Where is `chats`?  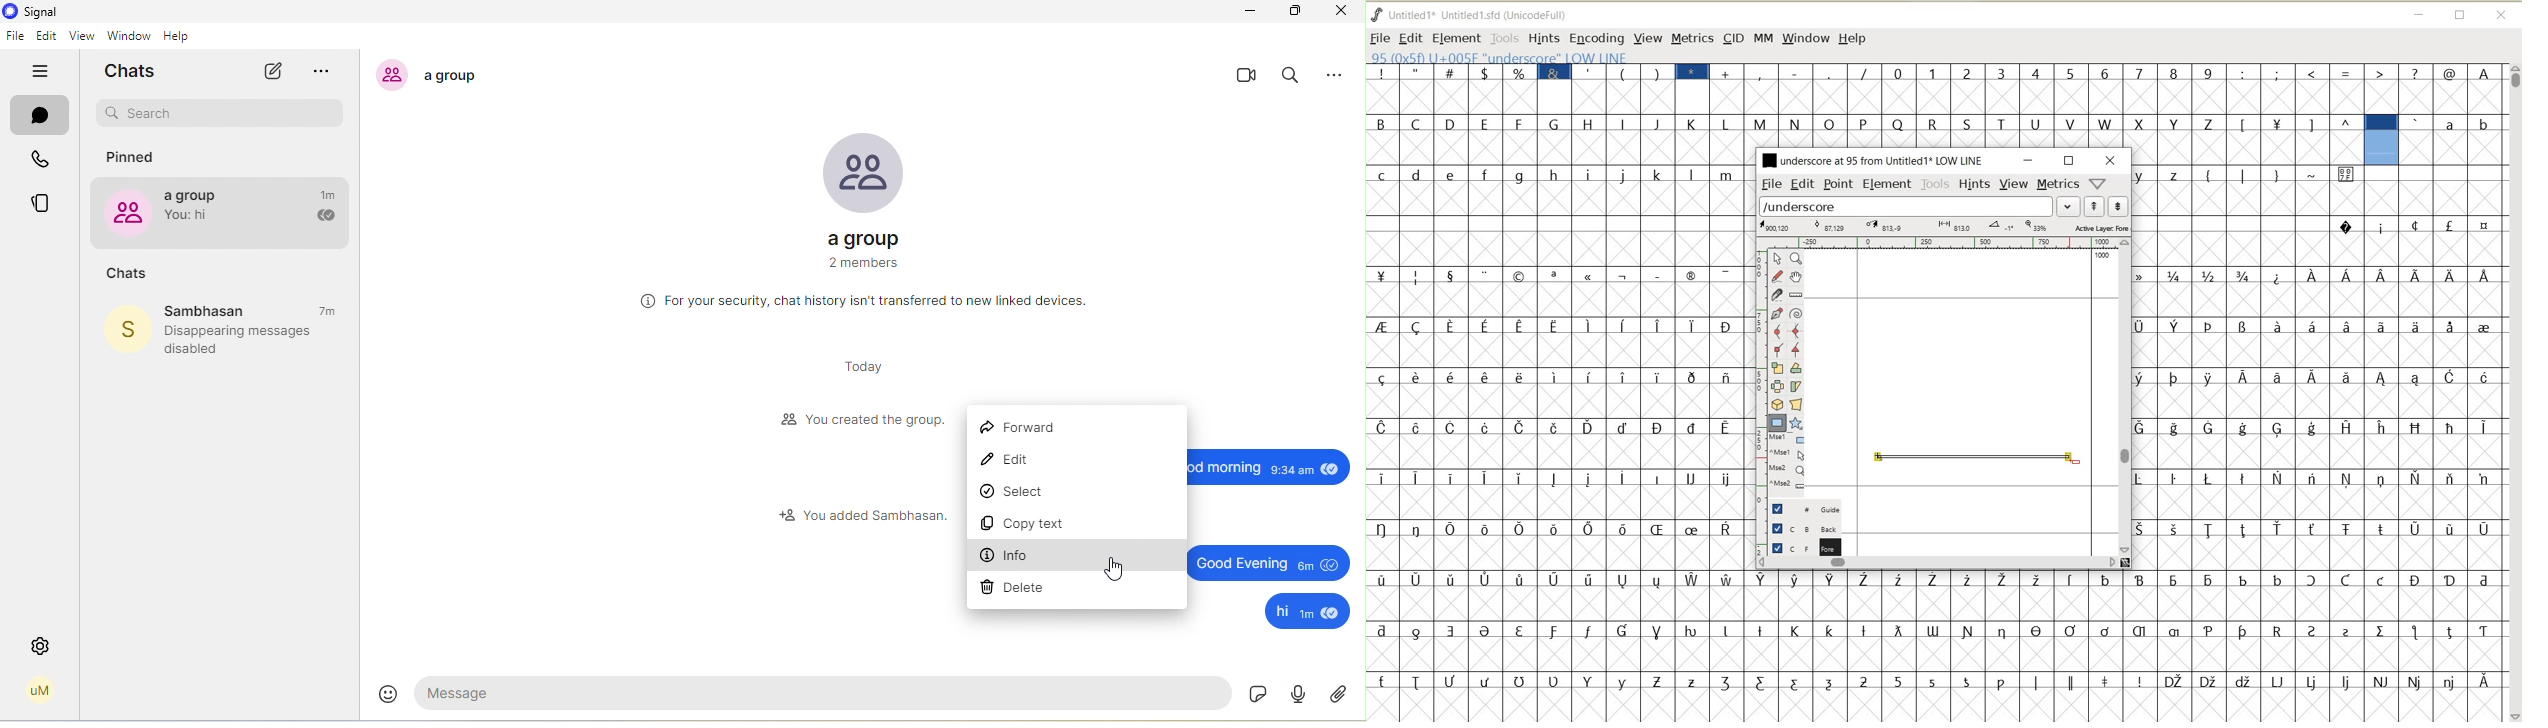 chats is located at coordinates (136, 71).